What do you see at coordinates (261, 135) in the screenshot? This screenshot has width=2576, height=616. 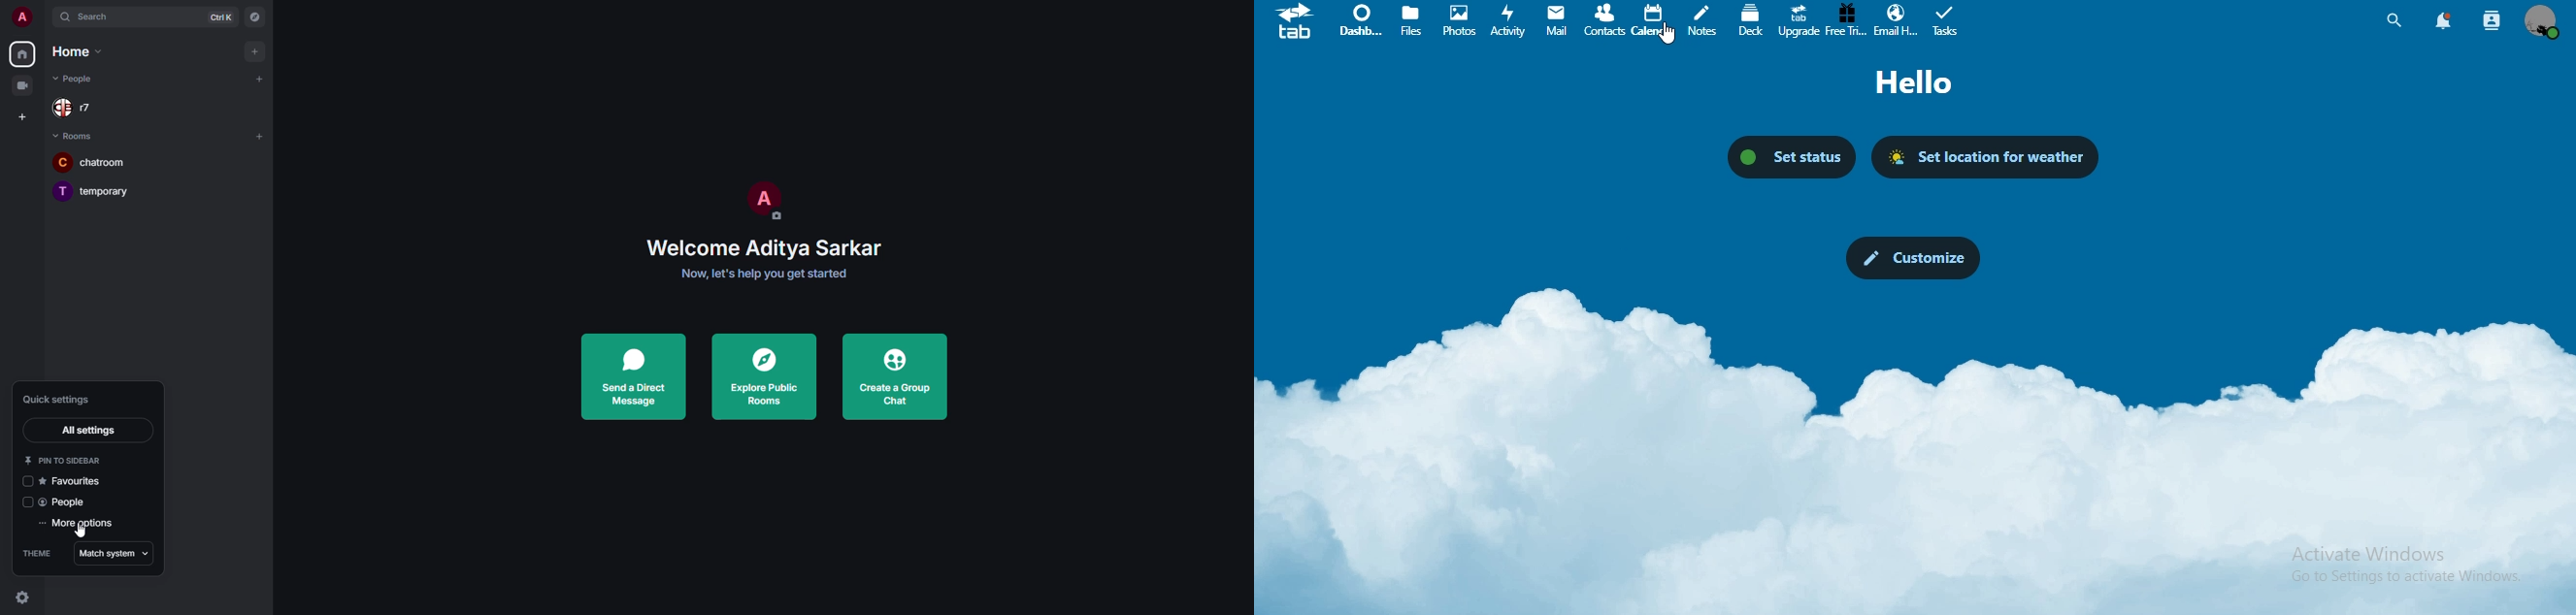 I see `add` at bounding box center [261, 135].